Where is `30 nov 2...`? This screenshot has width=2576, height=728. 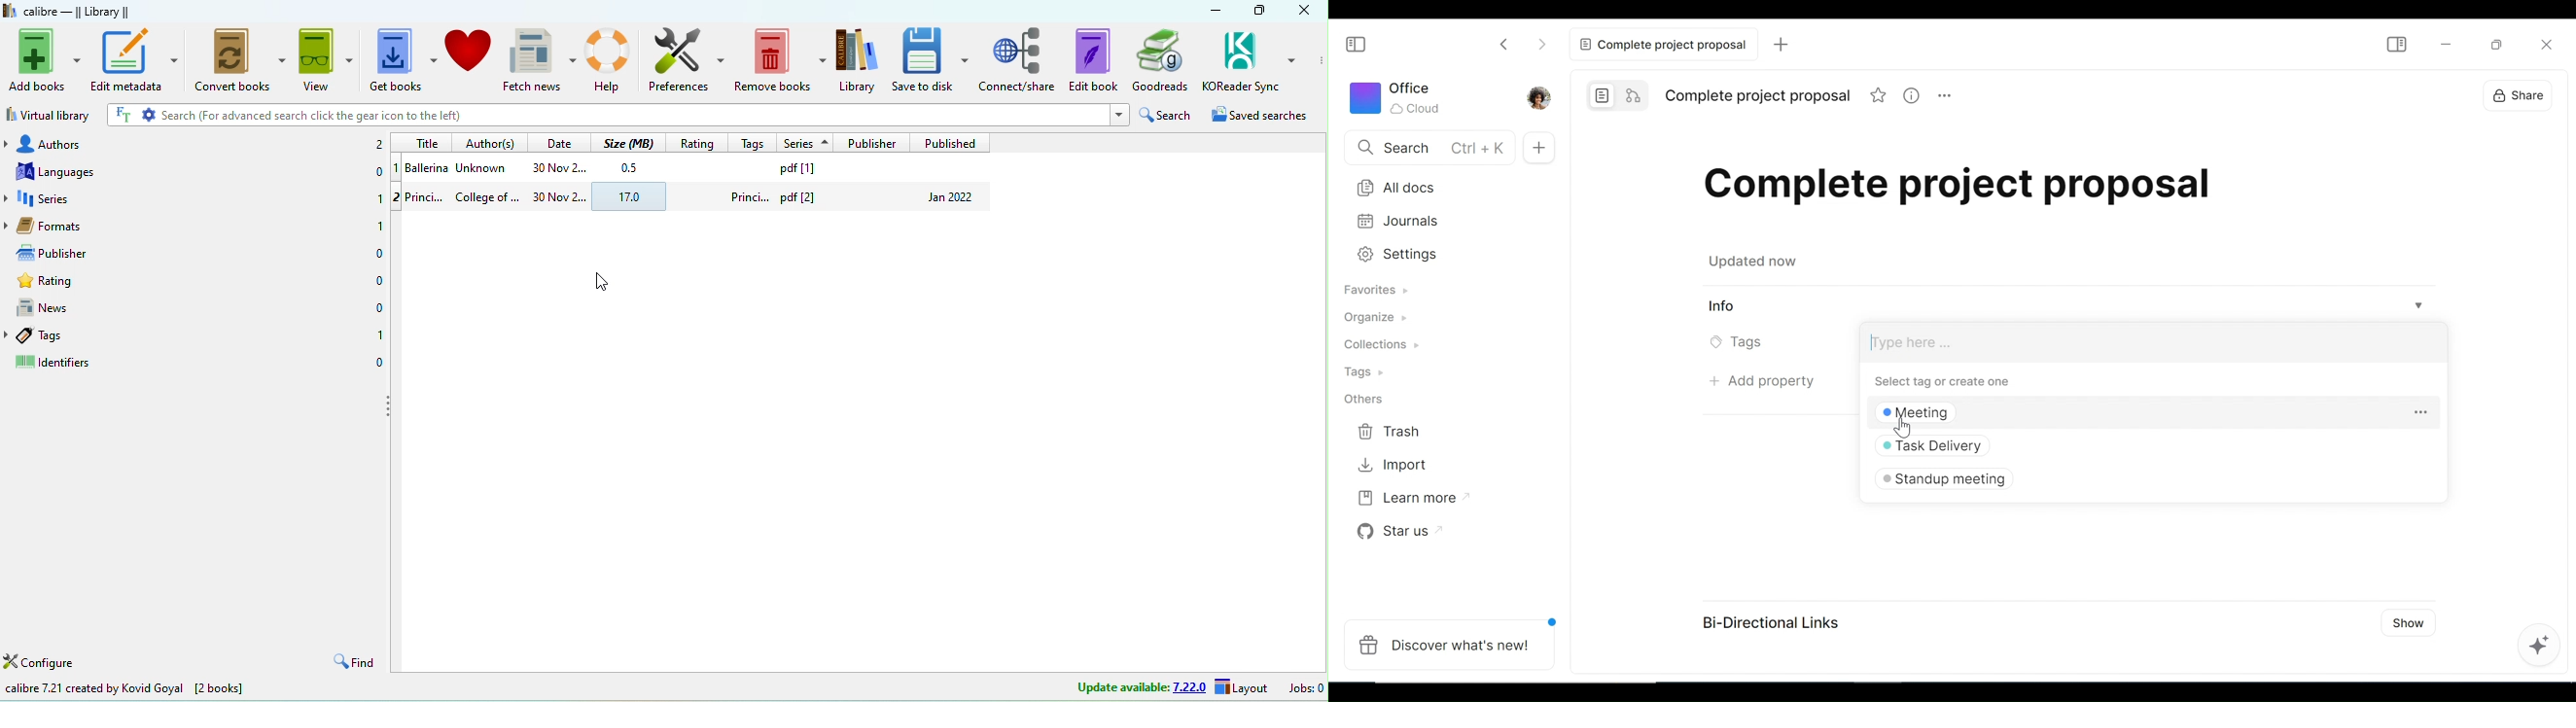 30 nov 2... is located at coordinates (560, 196).